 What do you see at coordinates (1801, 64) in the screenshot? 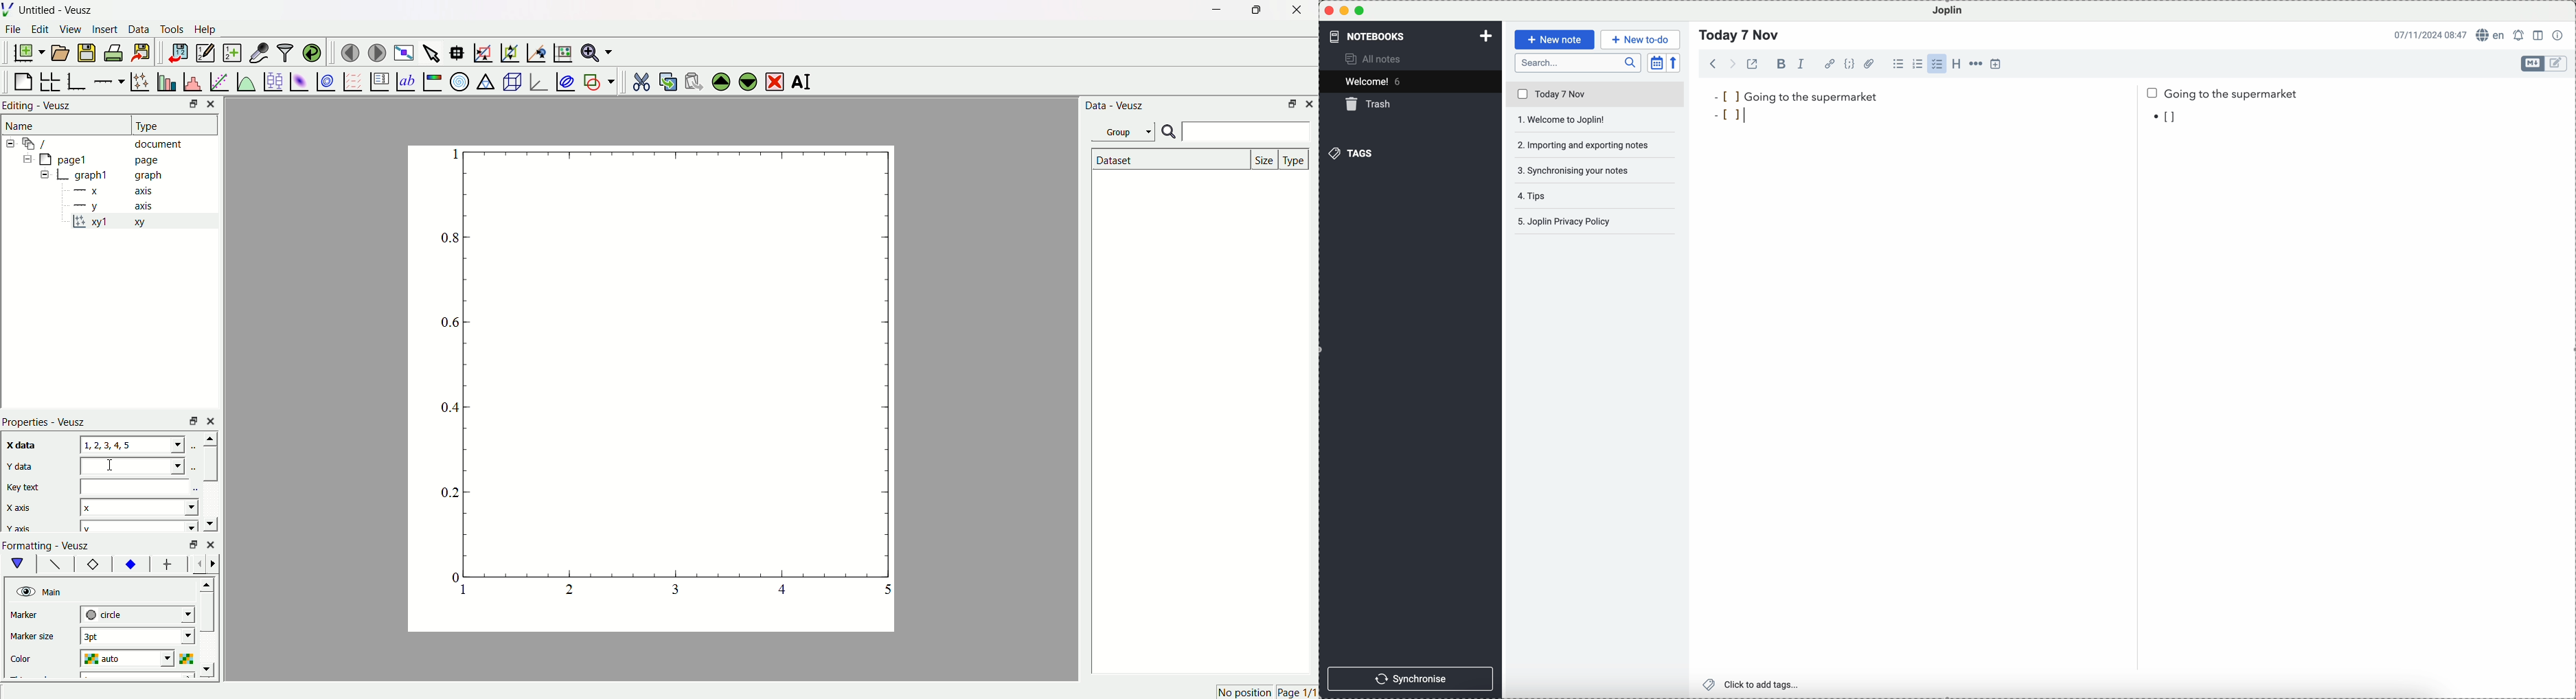
I see `italic` at bounding box center [1801, 64].